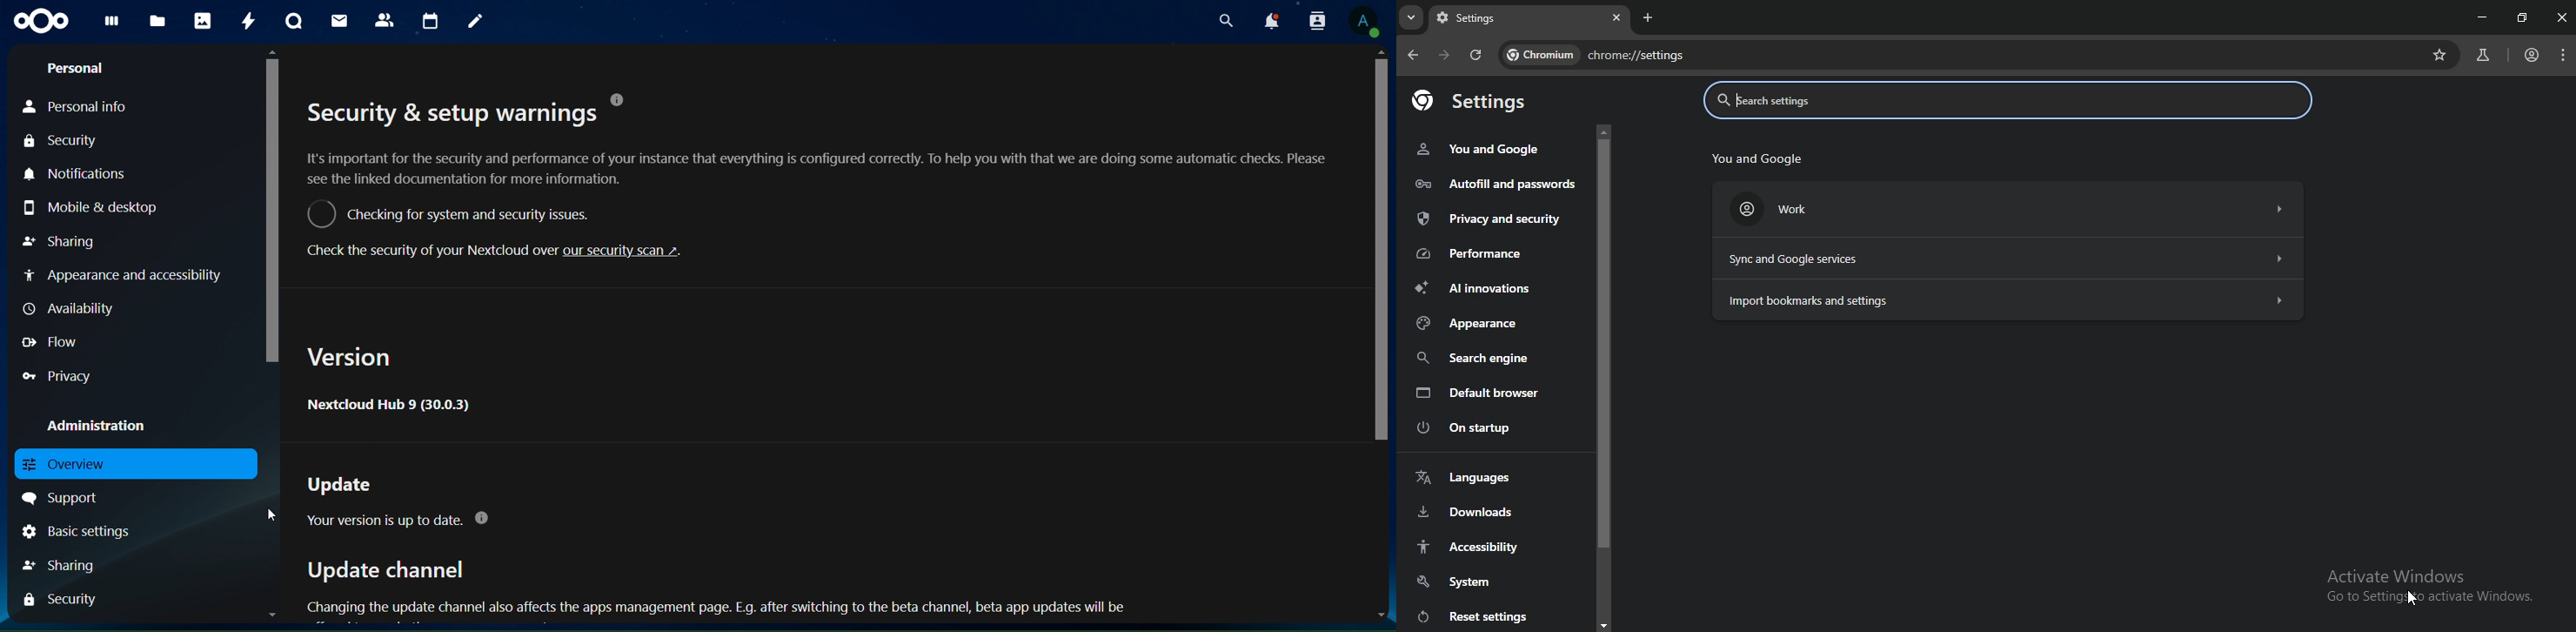 This screenshot has height=644, width=2576. What do you see at coordinates (1495, 20) in the screenshot?
I see `settings` at bounding box center [1495, 20].